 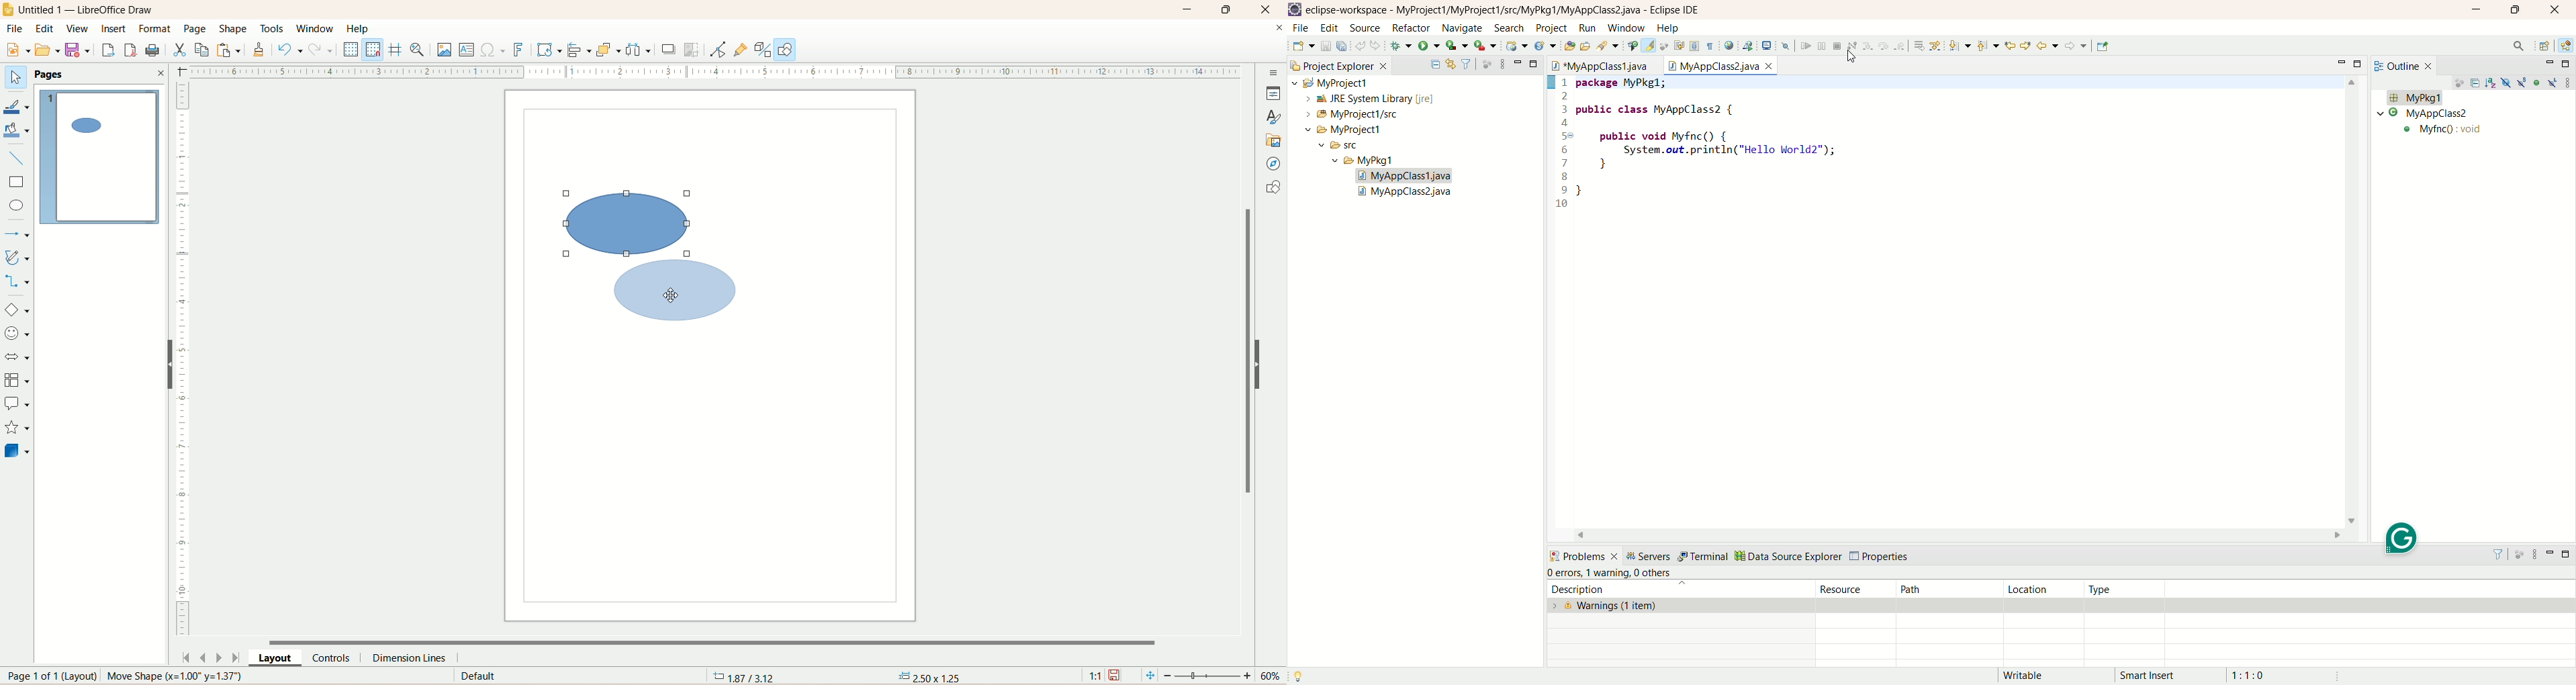 What do you see at coordinates (272, 30) in the screenshot?
I see `tools` at bounding box center [272, 30].